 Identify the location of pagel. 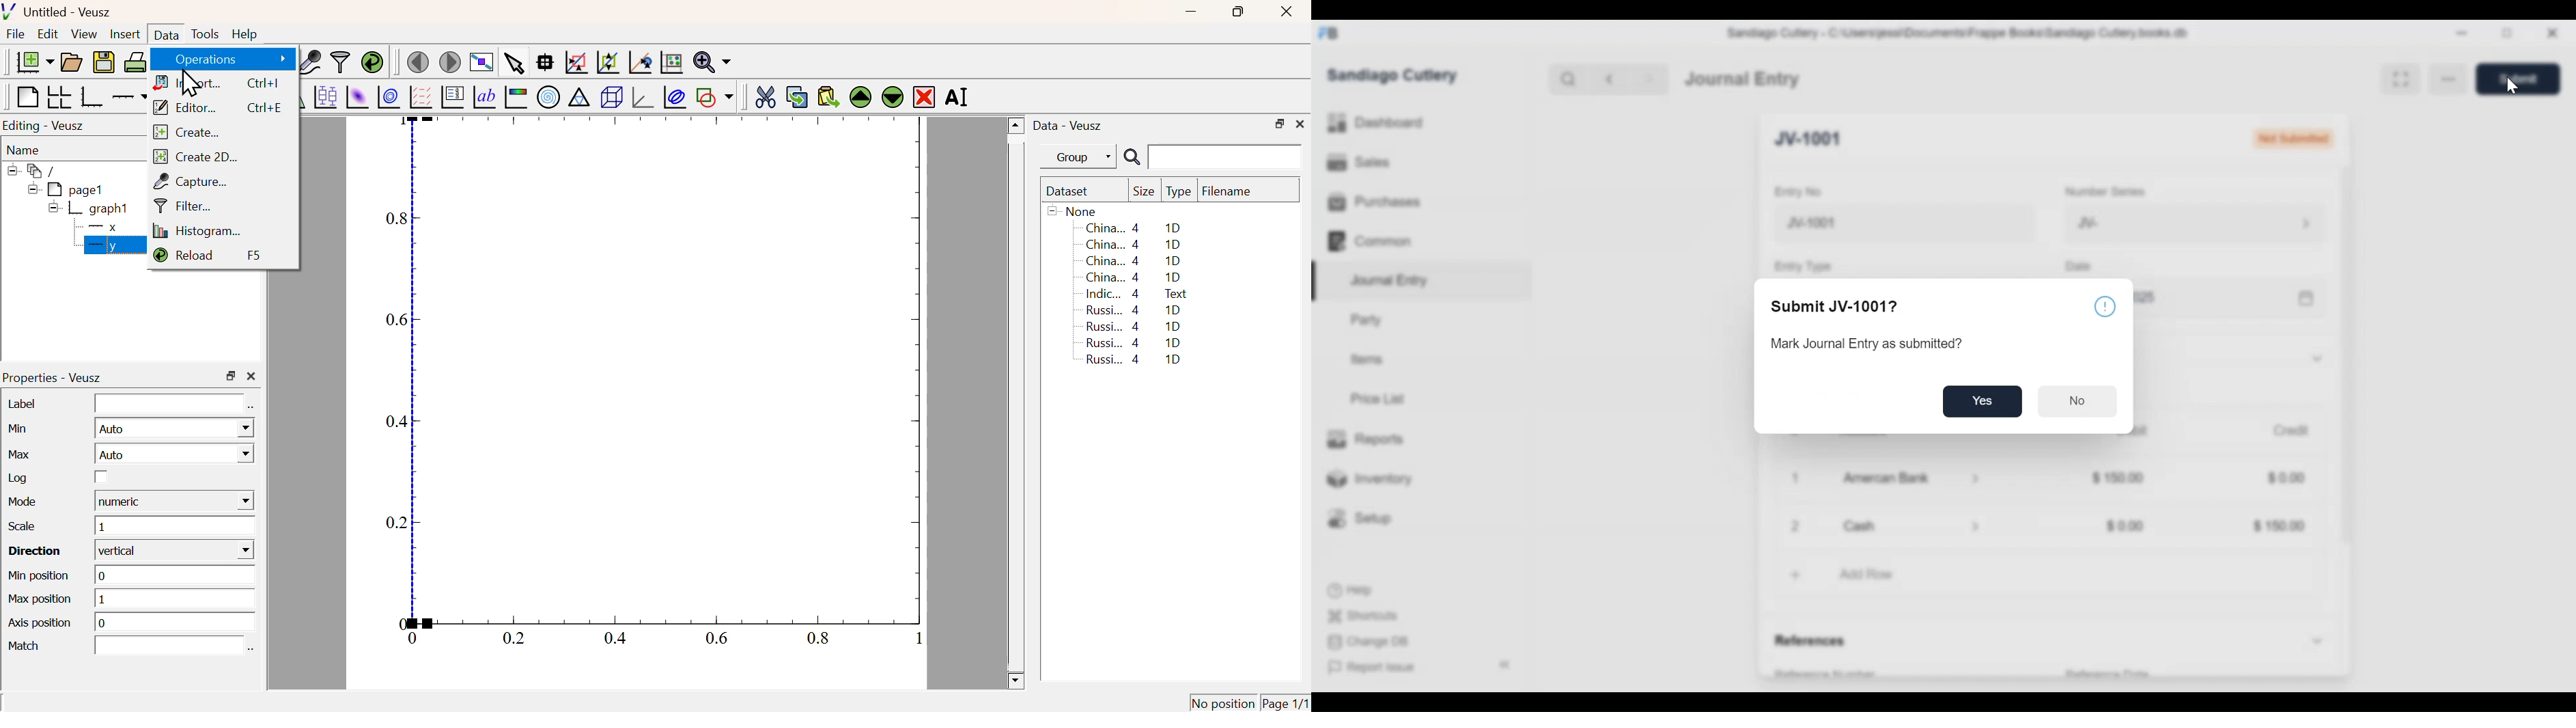
(62, 190).